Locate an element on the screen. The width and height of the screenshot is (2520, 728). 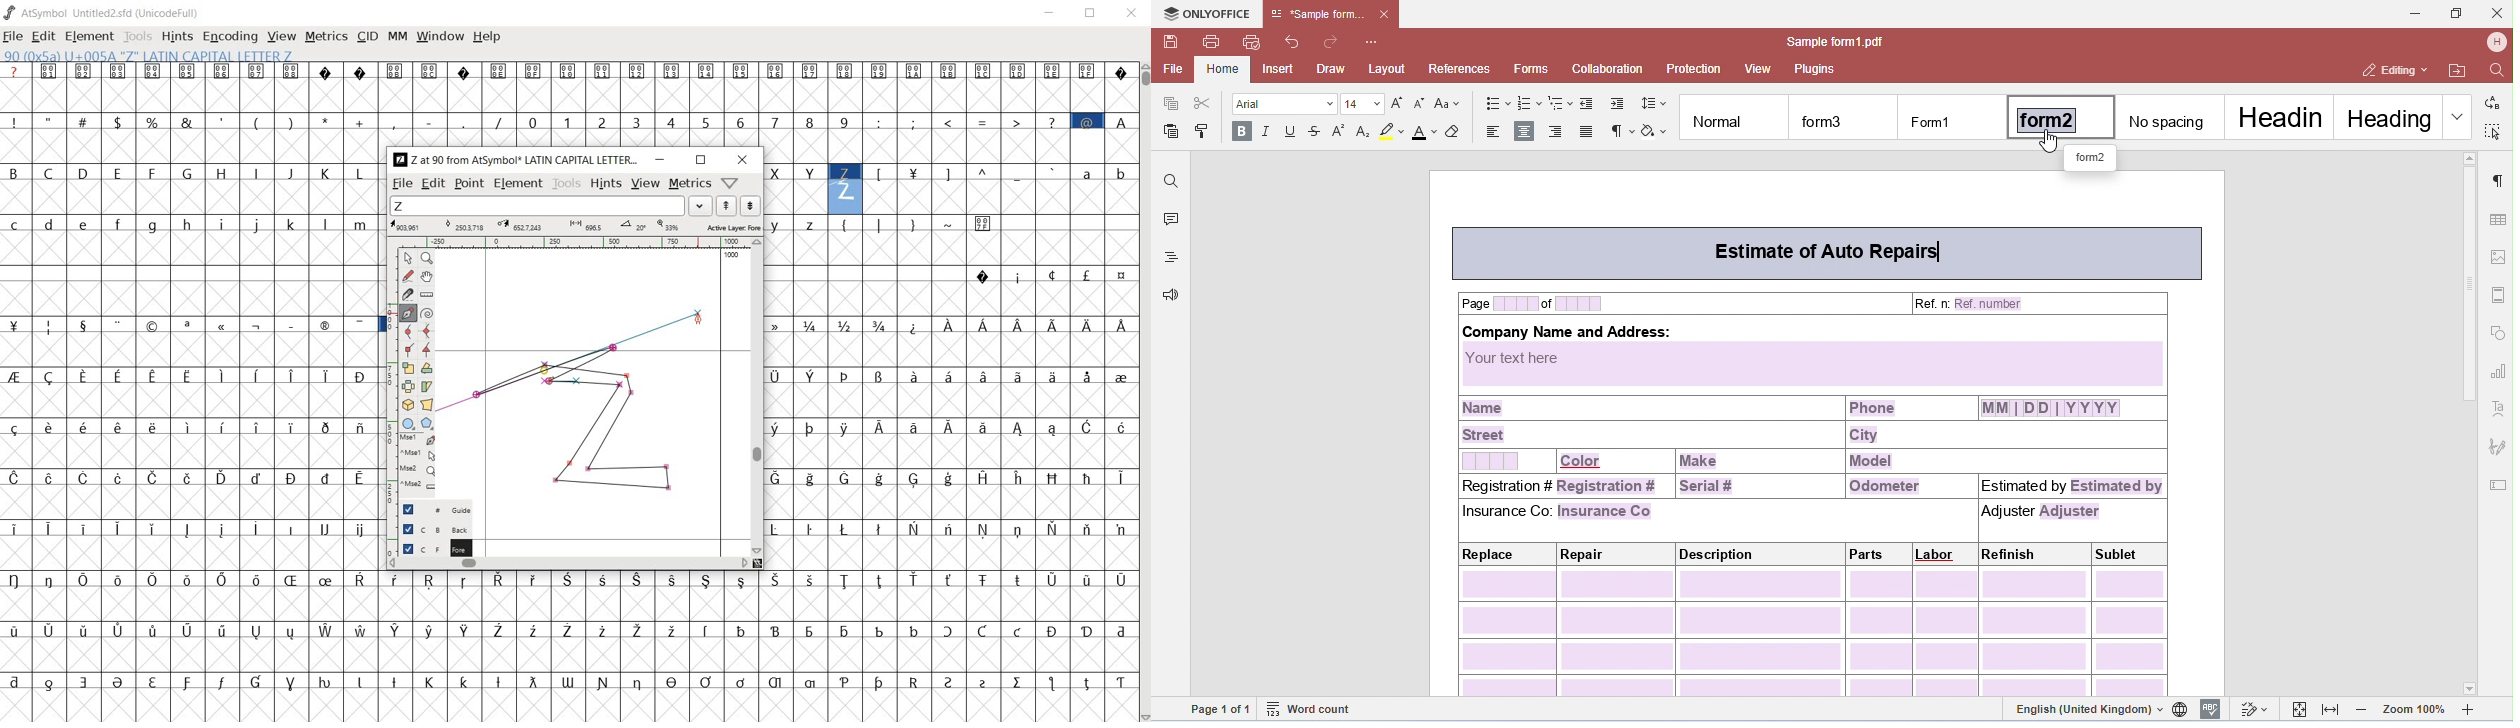
element is located at coordinates (91, 35).